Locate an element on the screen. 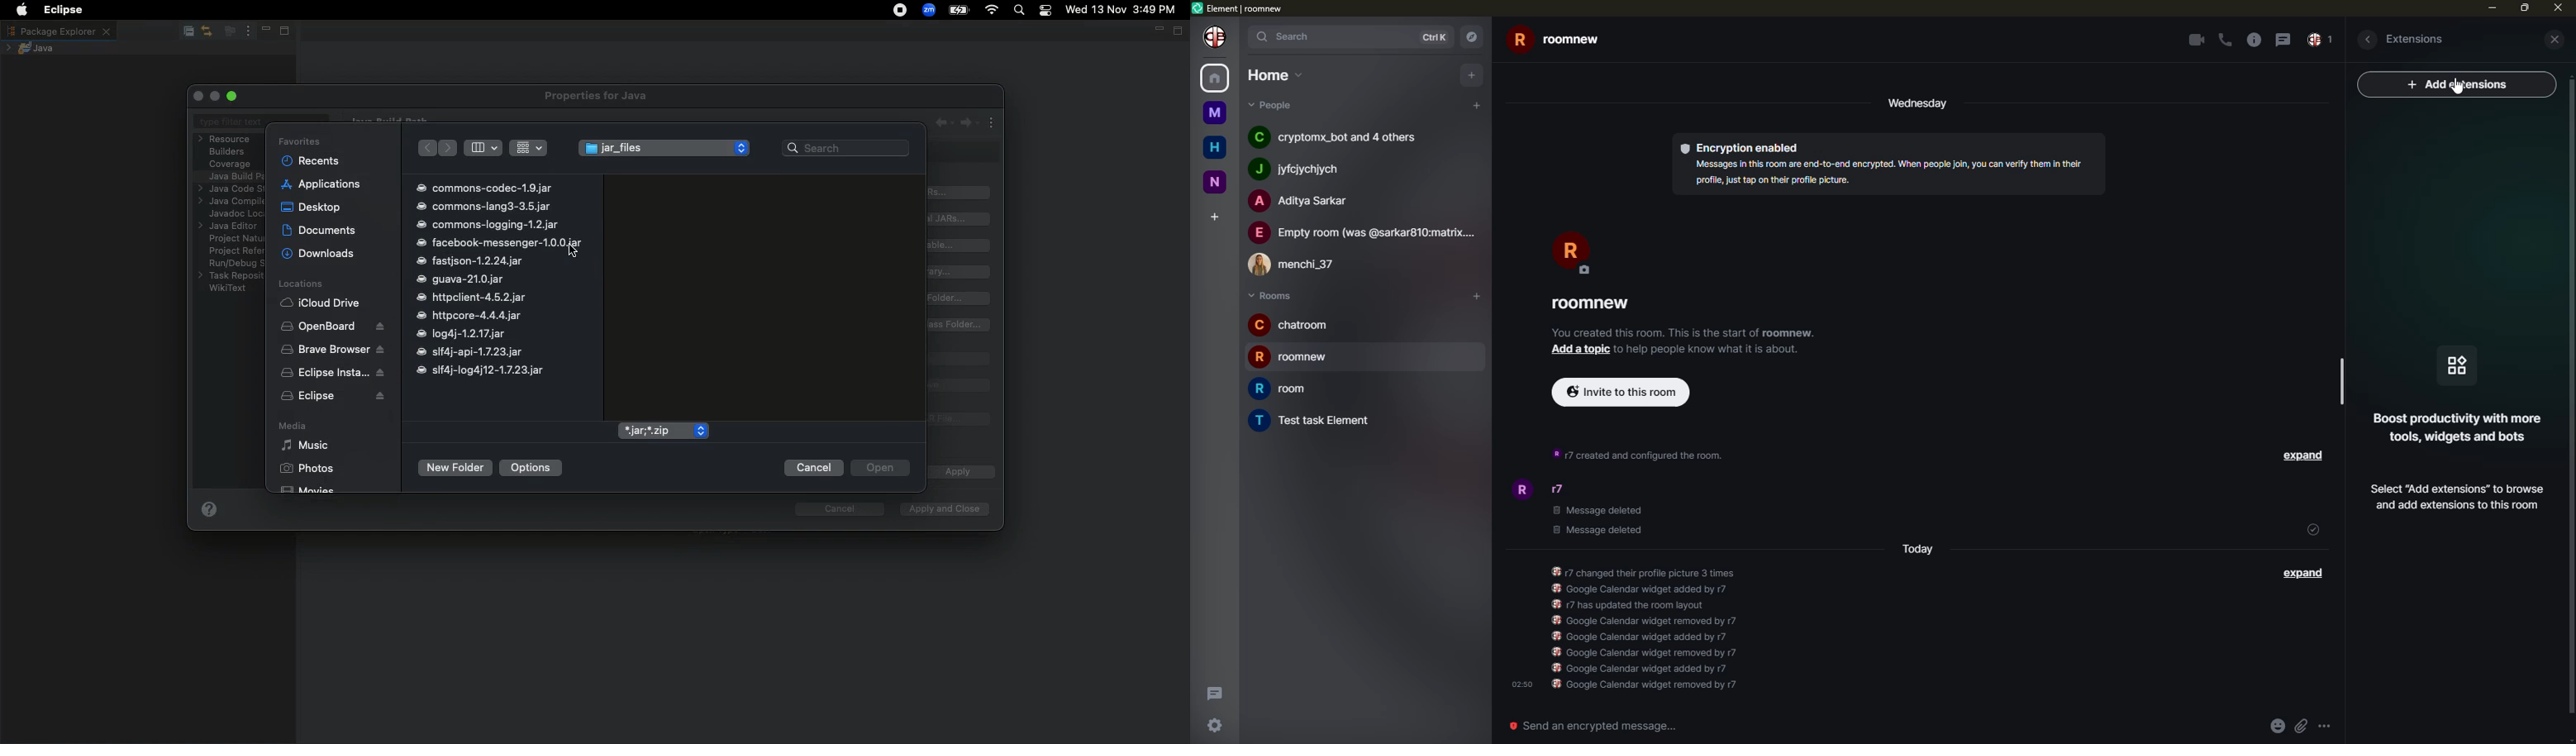  Java editor is located at coordinates (231, 227).